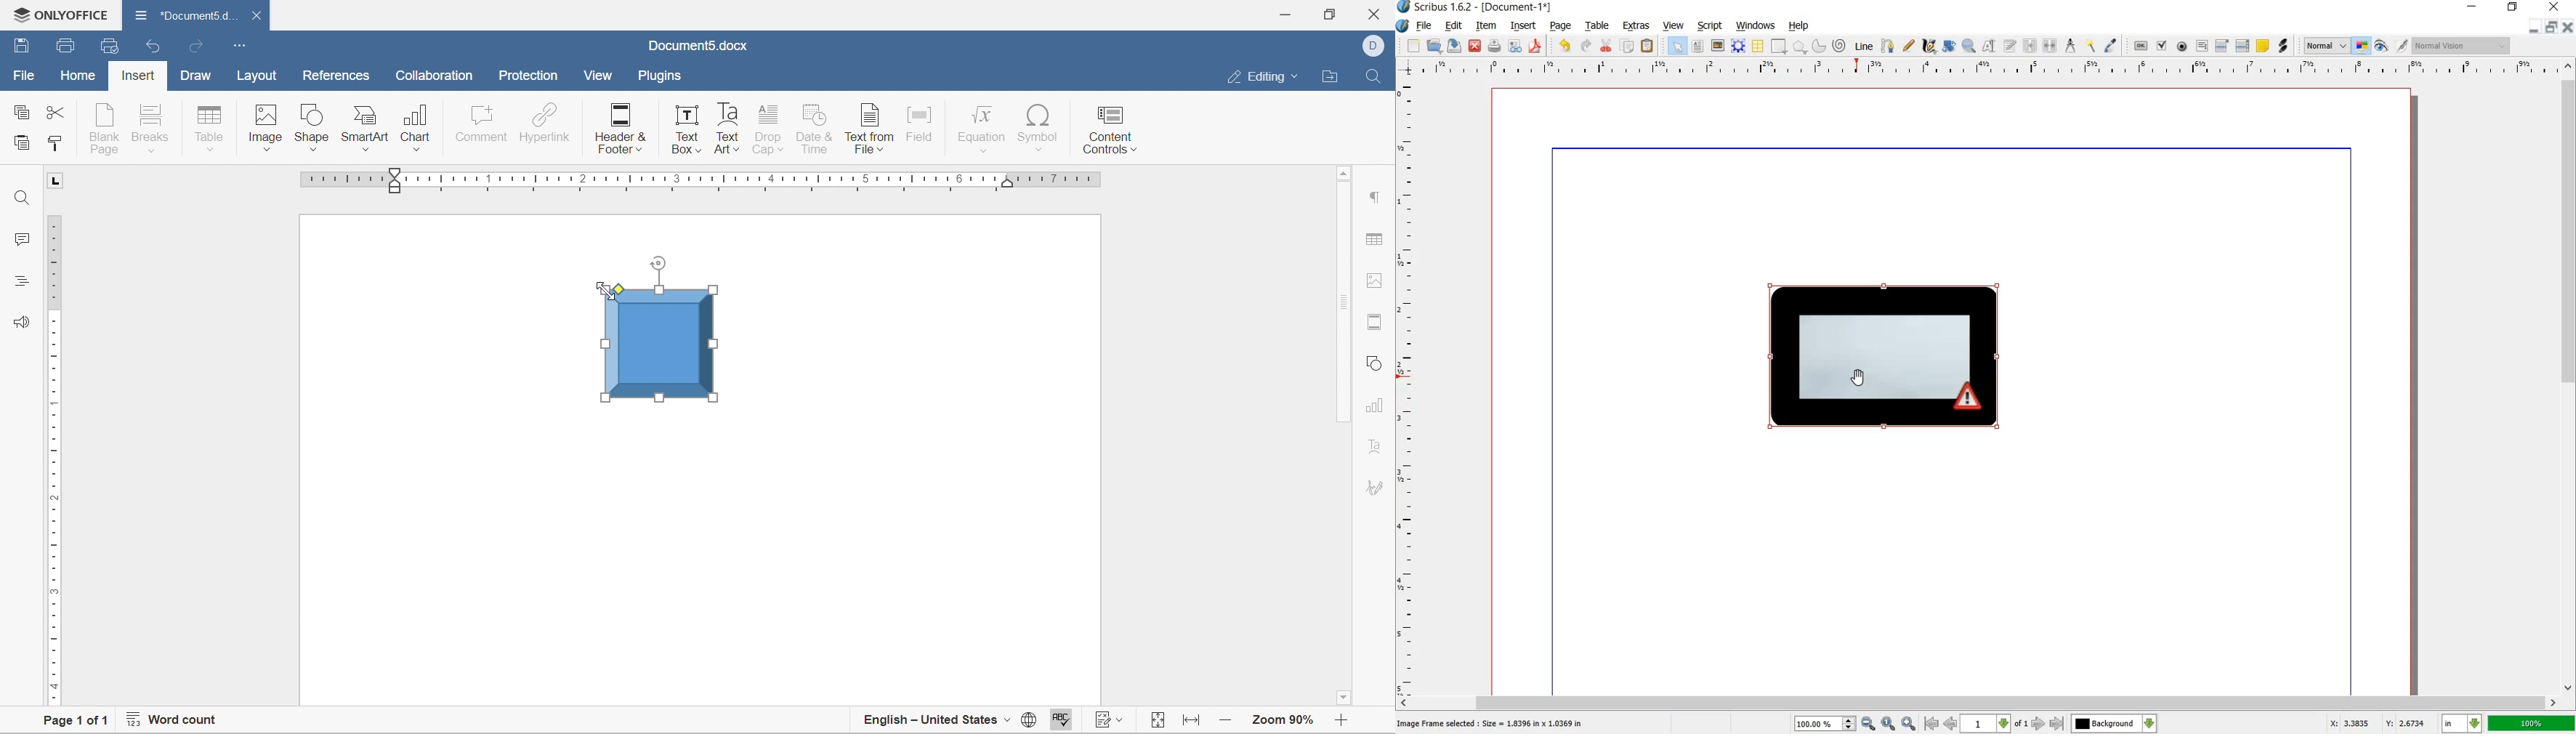 This screenshot has height=756, width=2576. What do you see at coordinates (1434, 46) in the screenshot?
I see `open` at bounding box center [1434, 46].